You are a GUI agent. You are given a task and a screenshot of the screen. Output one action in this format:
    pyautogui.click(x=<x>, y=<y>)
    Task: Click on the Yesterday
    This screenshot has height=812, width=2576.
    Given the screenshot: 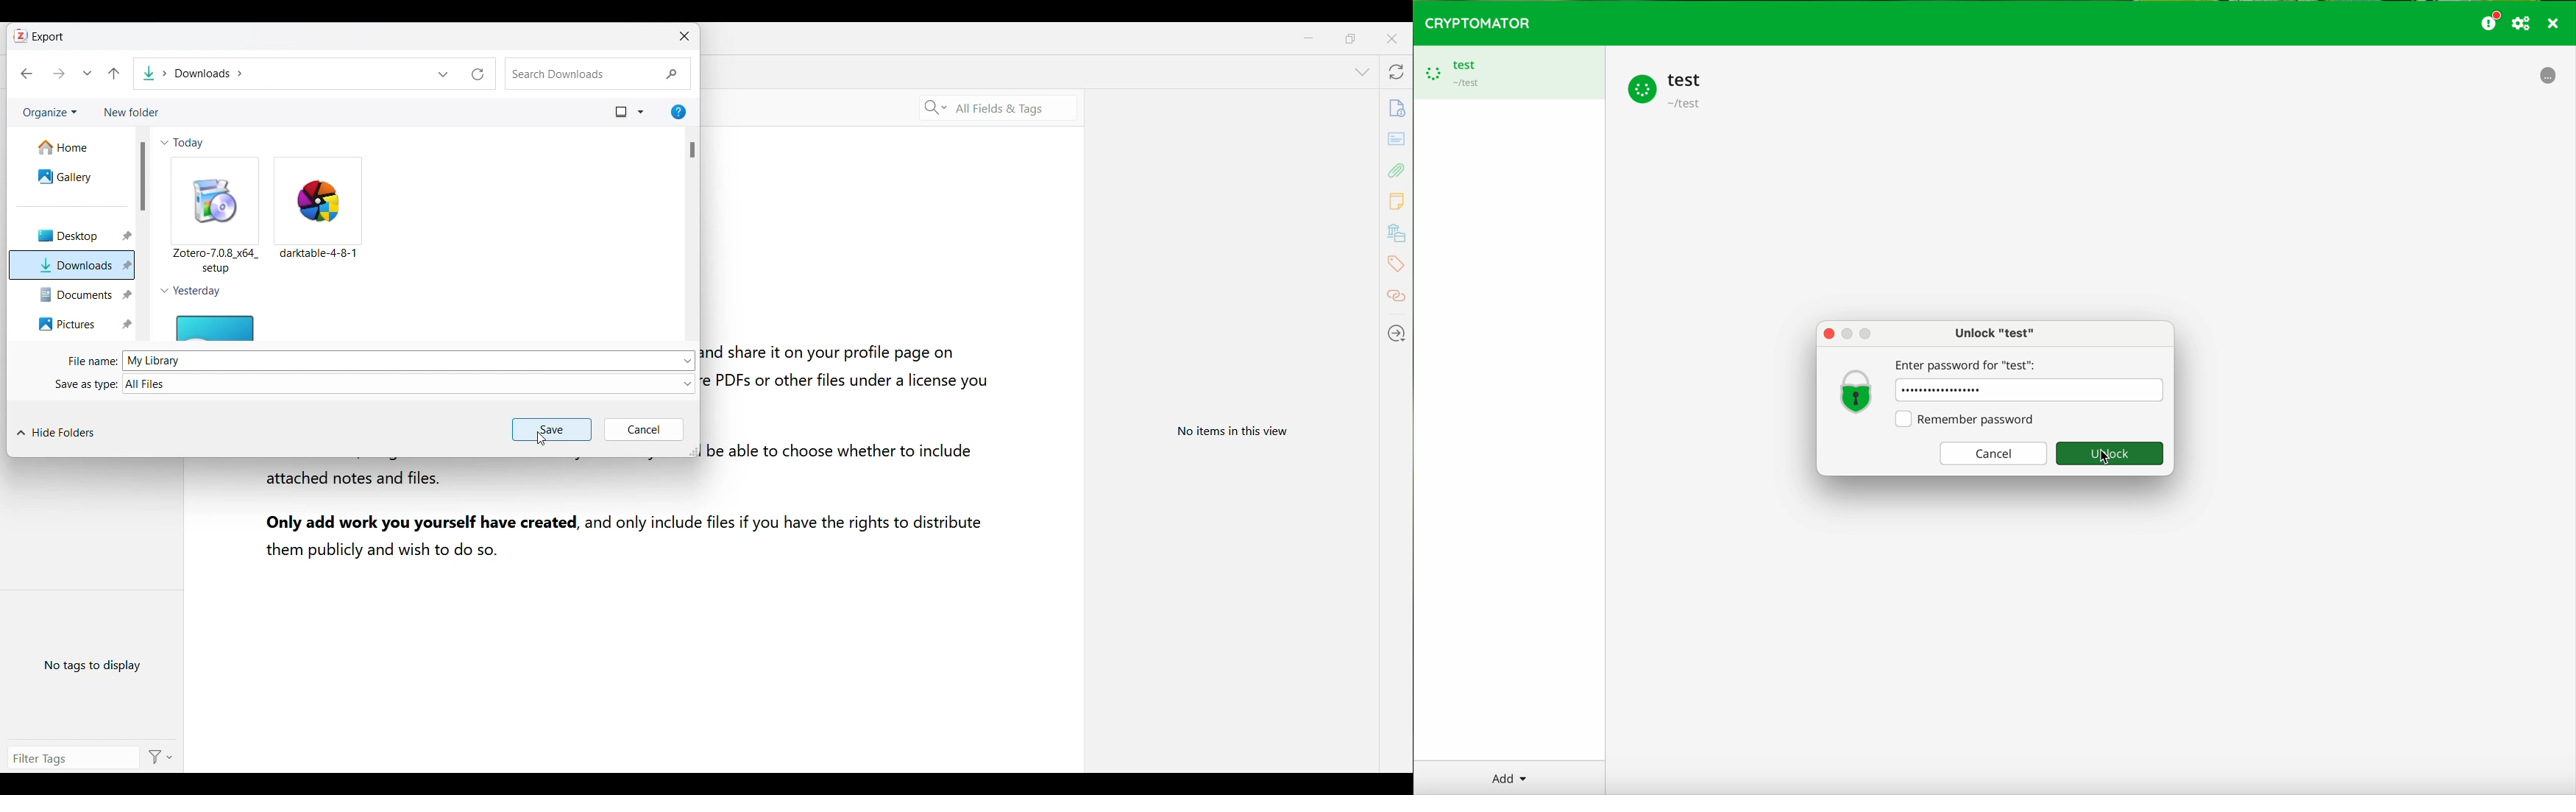 What is the action you would take?
    pyautogui.click(x=191, y=289)
    